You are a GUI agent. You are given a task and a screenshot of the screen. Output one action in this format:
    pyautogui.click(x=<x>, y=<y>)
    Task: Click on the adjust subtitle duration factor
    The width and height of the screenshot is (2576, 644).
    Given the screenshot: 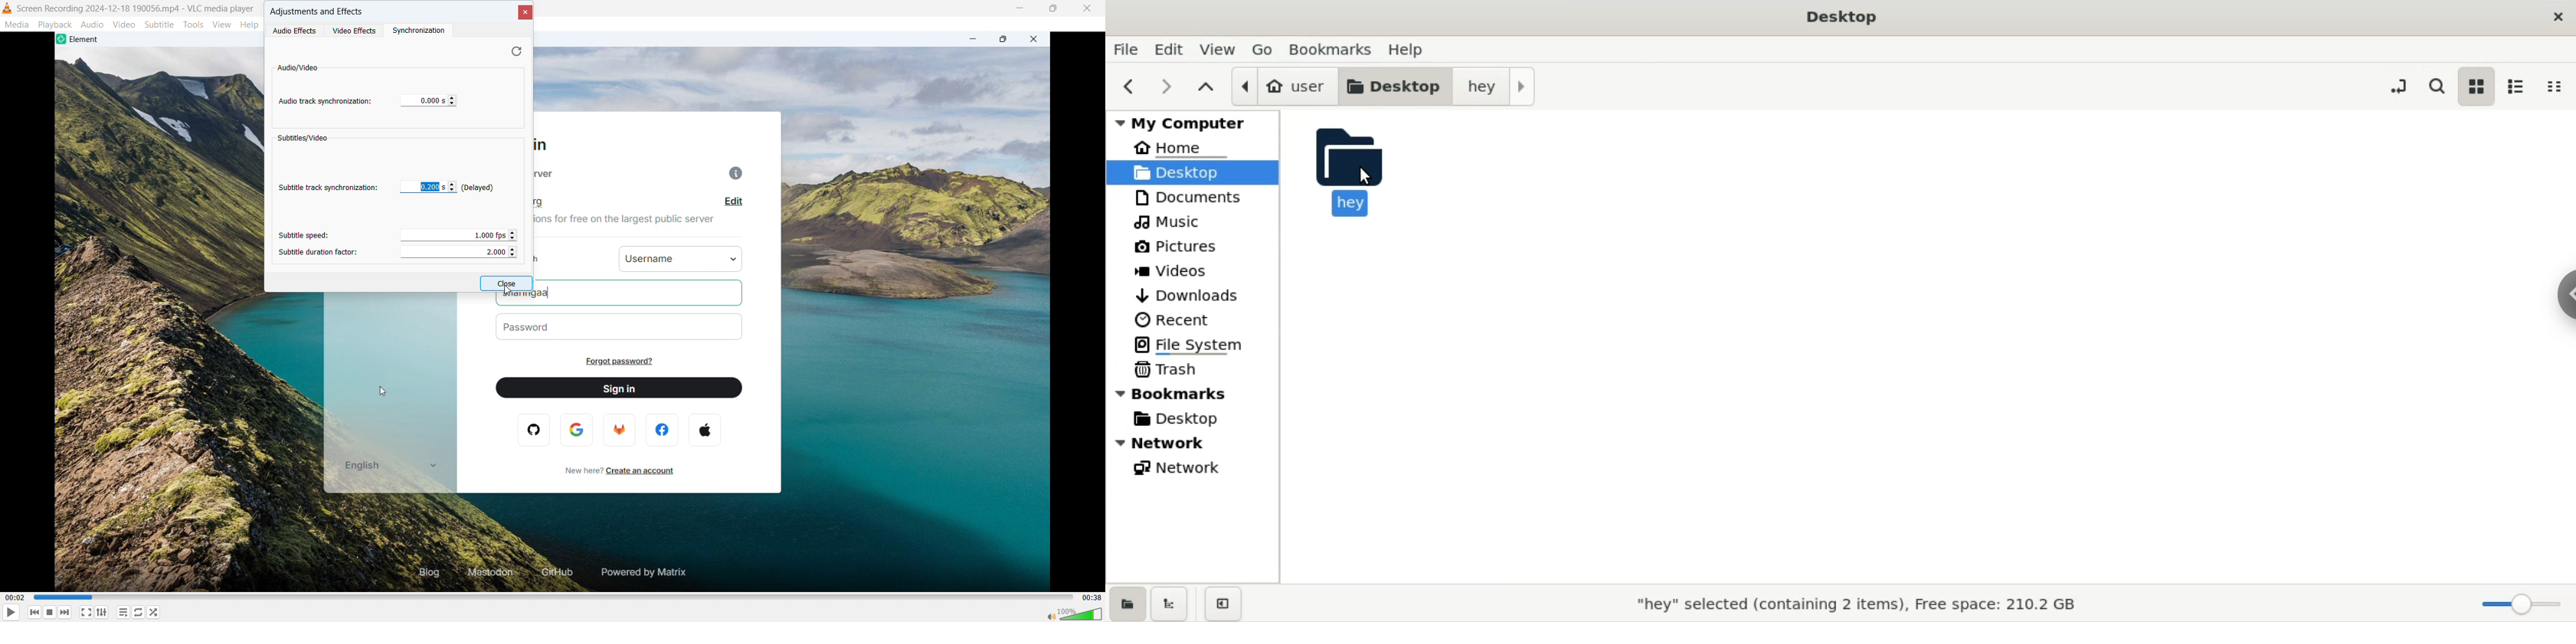 What is the action you would take?
    pyautogui.click(x=457, y=252)
    